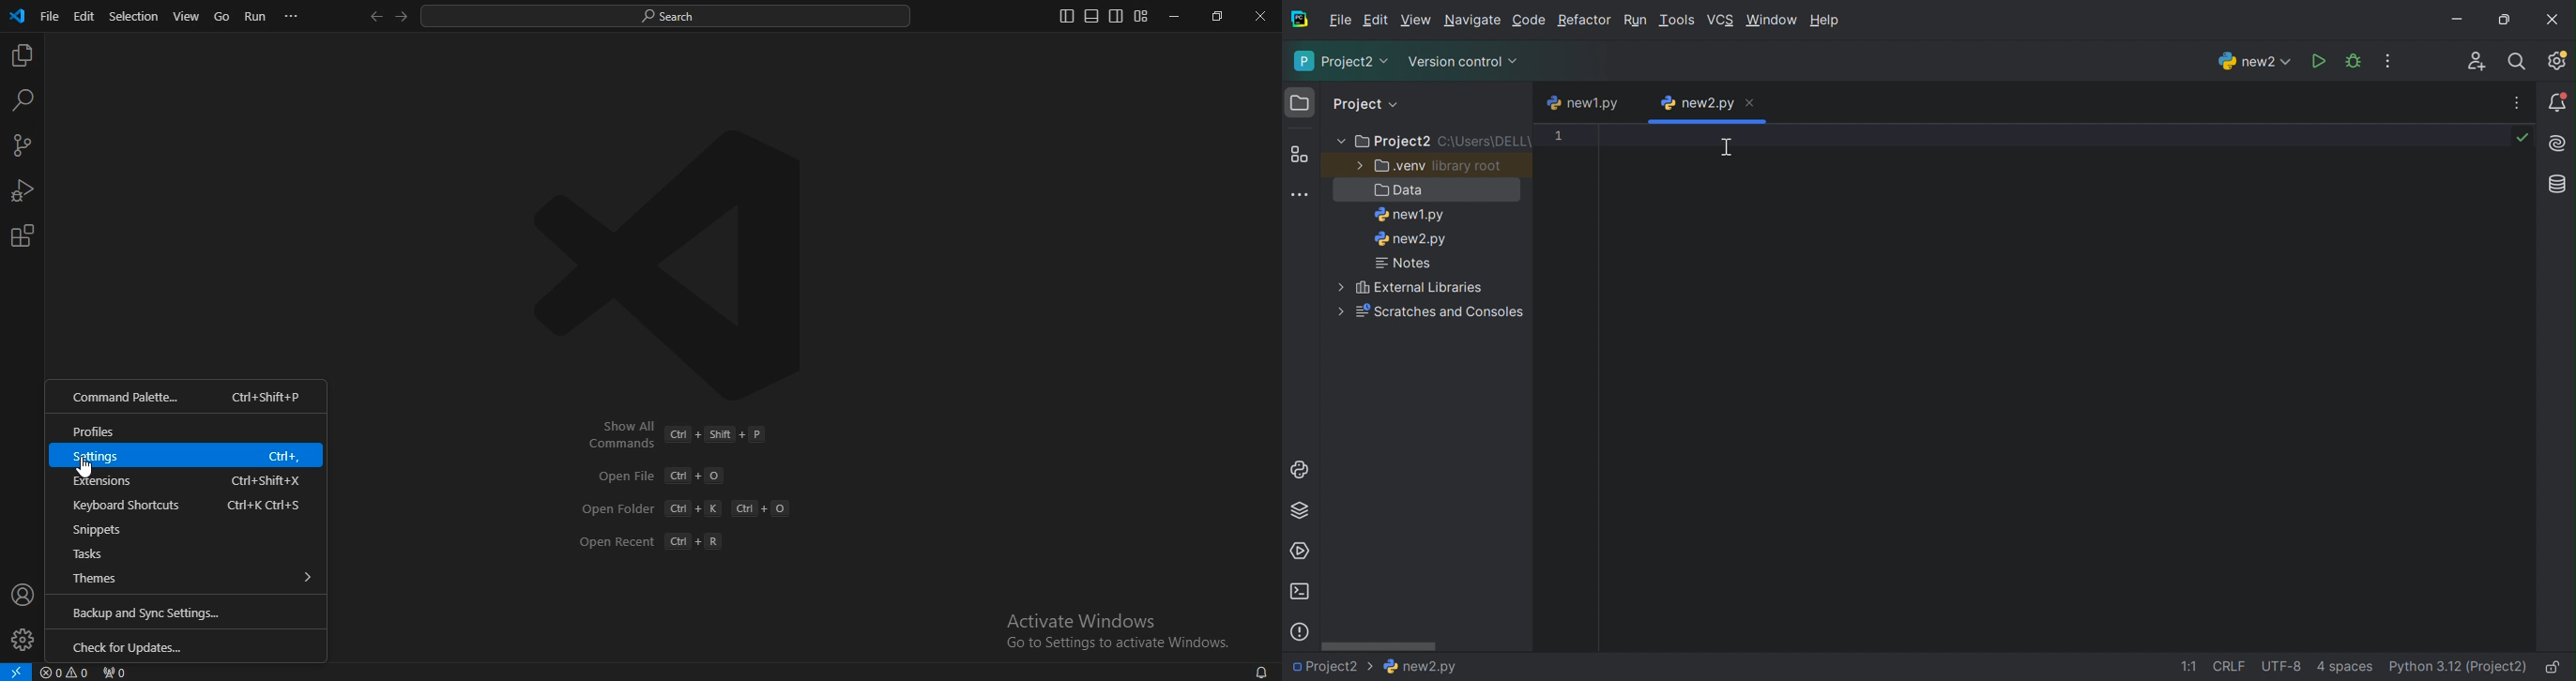 The width and height of the screenshot is (2576, 700). I want to click on External libraries, so click(1412, 288).